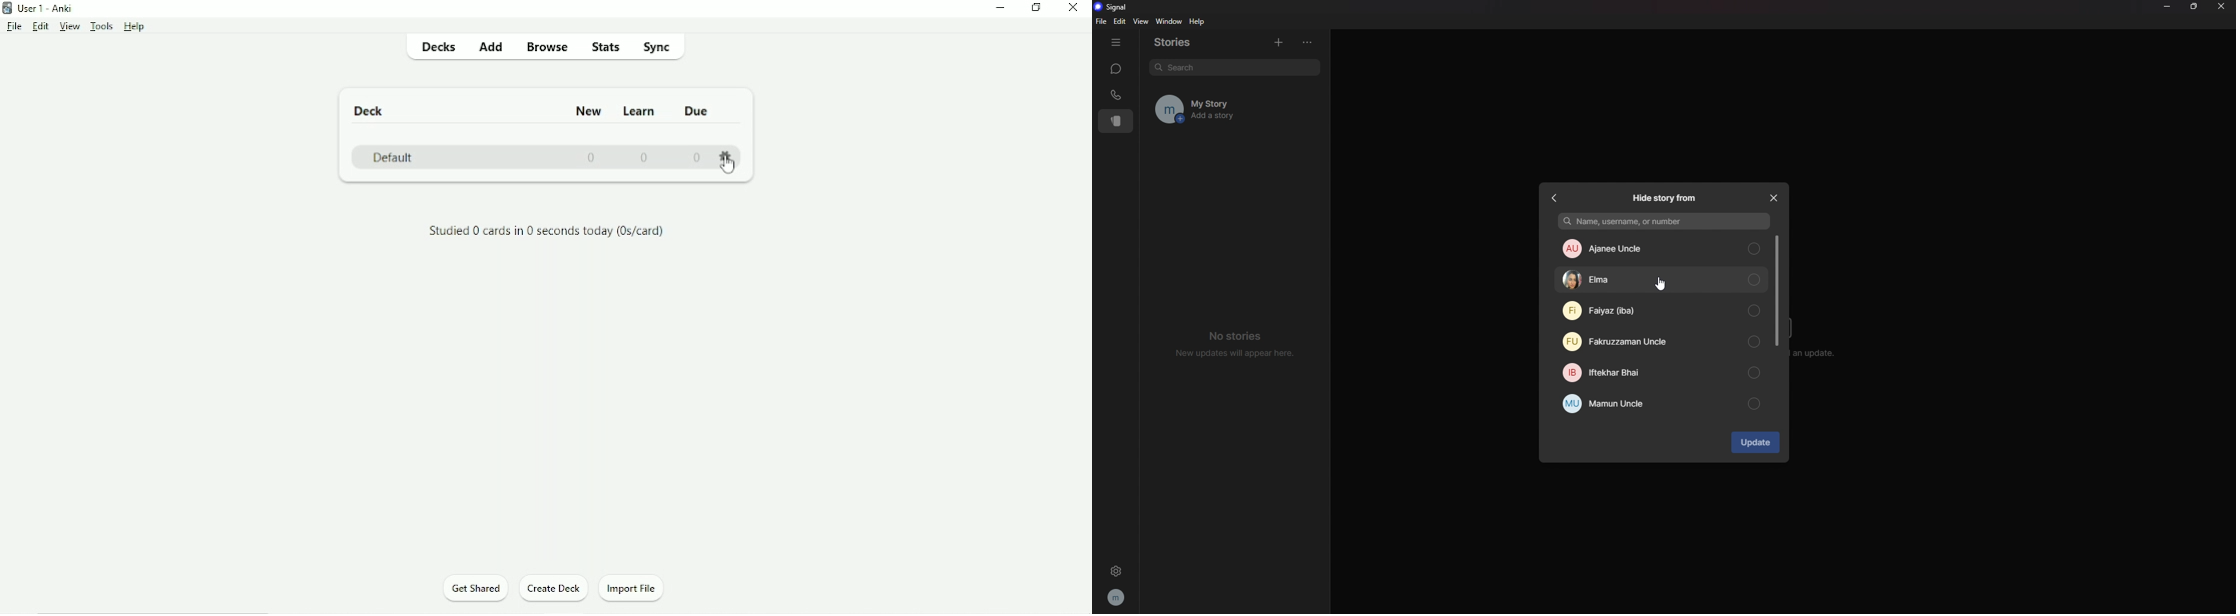  What do you see at coordinates (590, 112) in the screenshot?
I see `New` at bounding box center [590, 112].